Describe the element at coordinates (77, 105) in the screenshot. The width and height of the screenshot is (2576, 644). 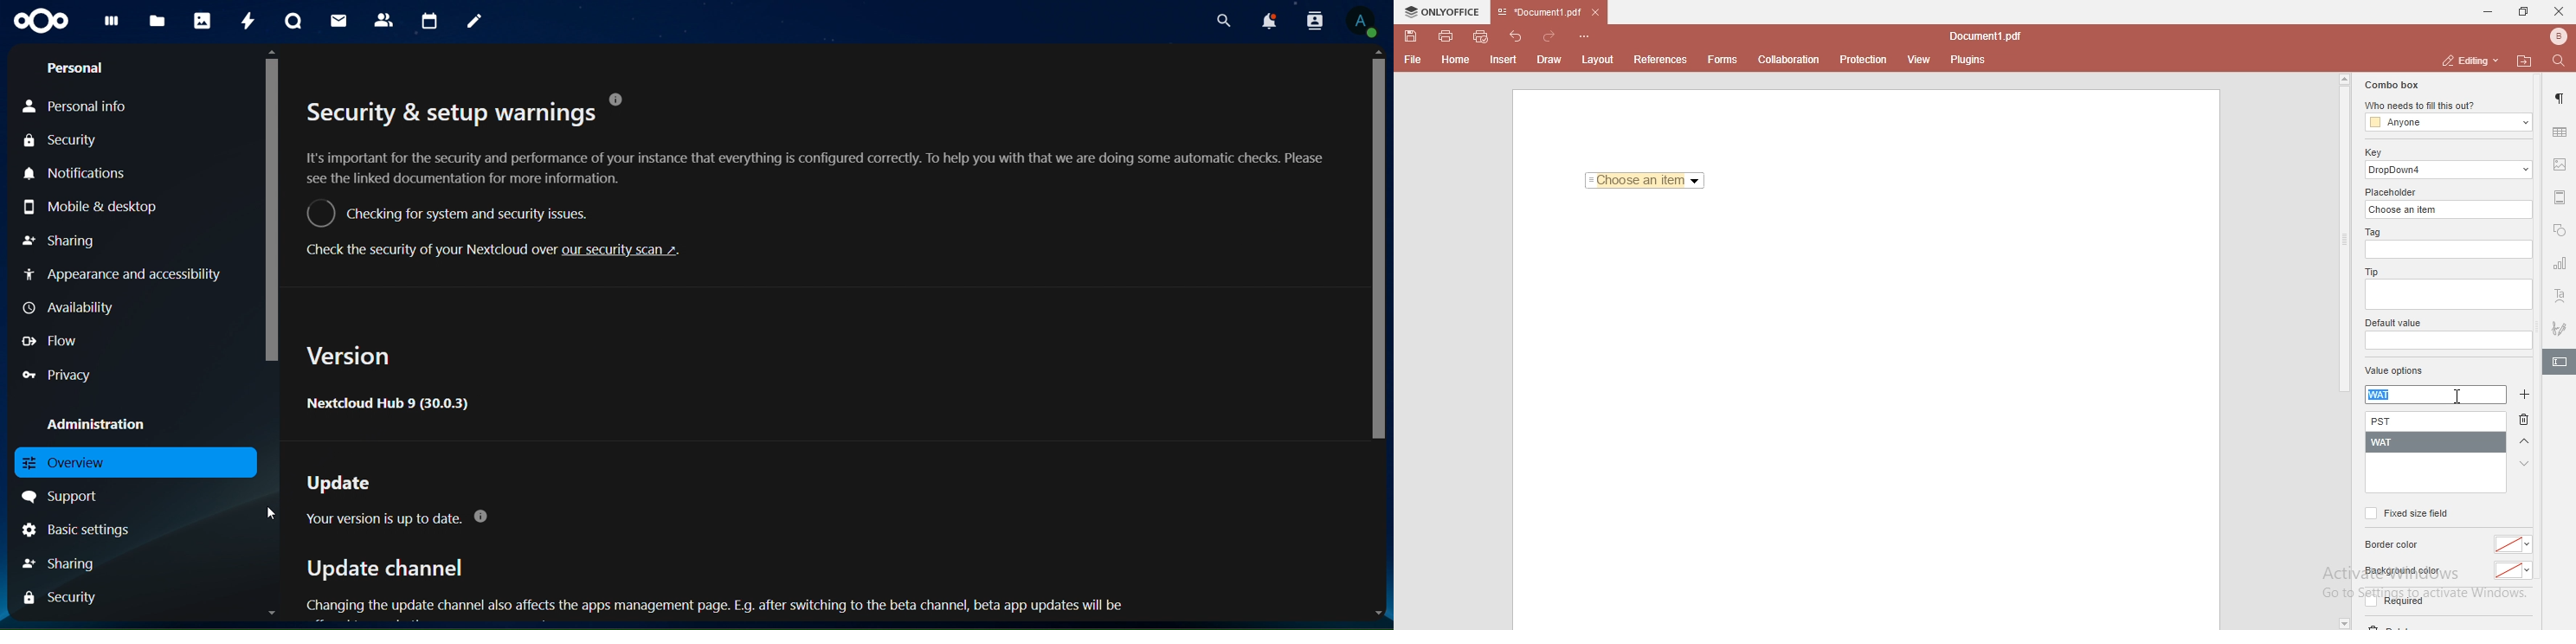
I see `personal info` at that location.